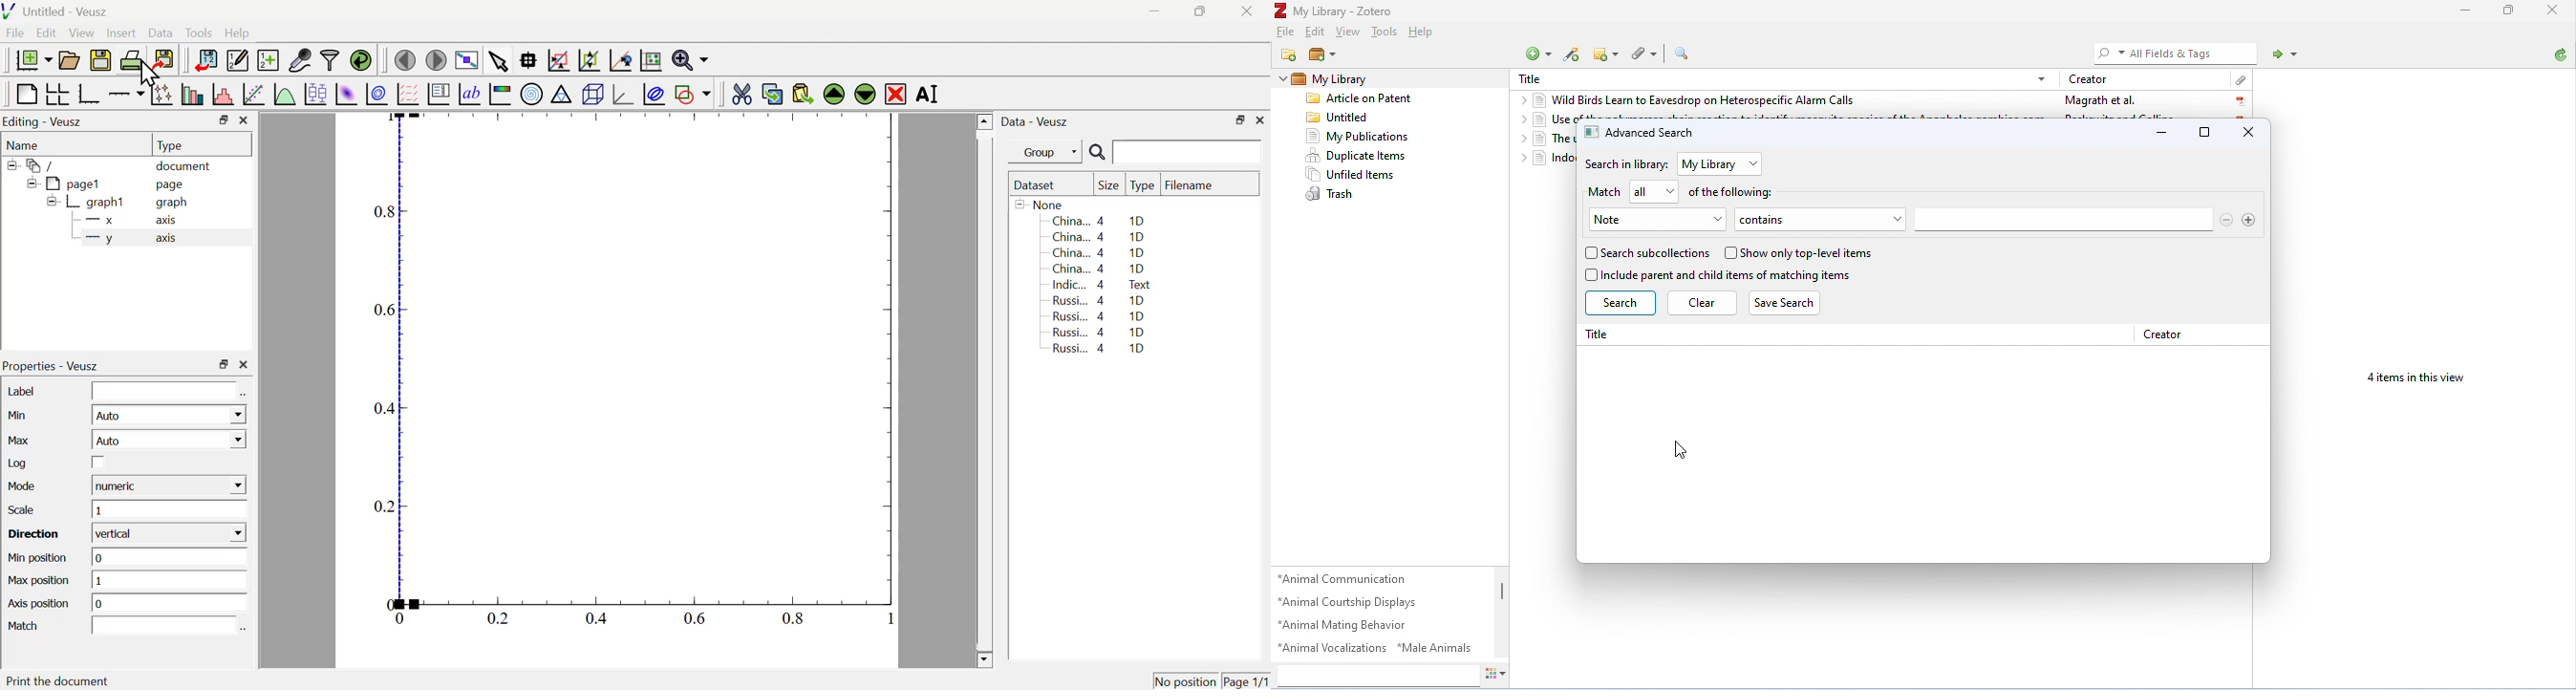 This screenshot has width=2576, height=700. What do you see at coordinates (1606, 54) in the screenshot?
I see `new note` at bounding box center [1606, 54].